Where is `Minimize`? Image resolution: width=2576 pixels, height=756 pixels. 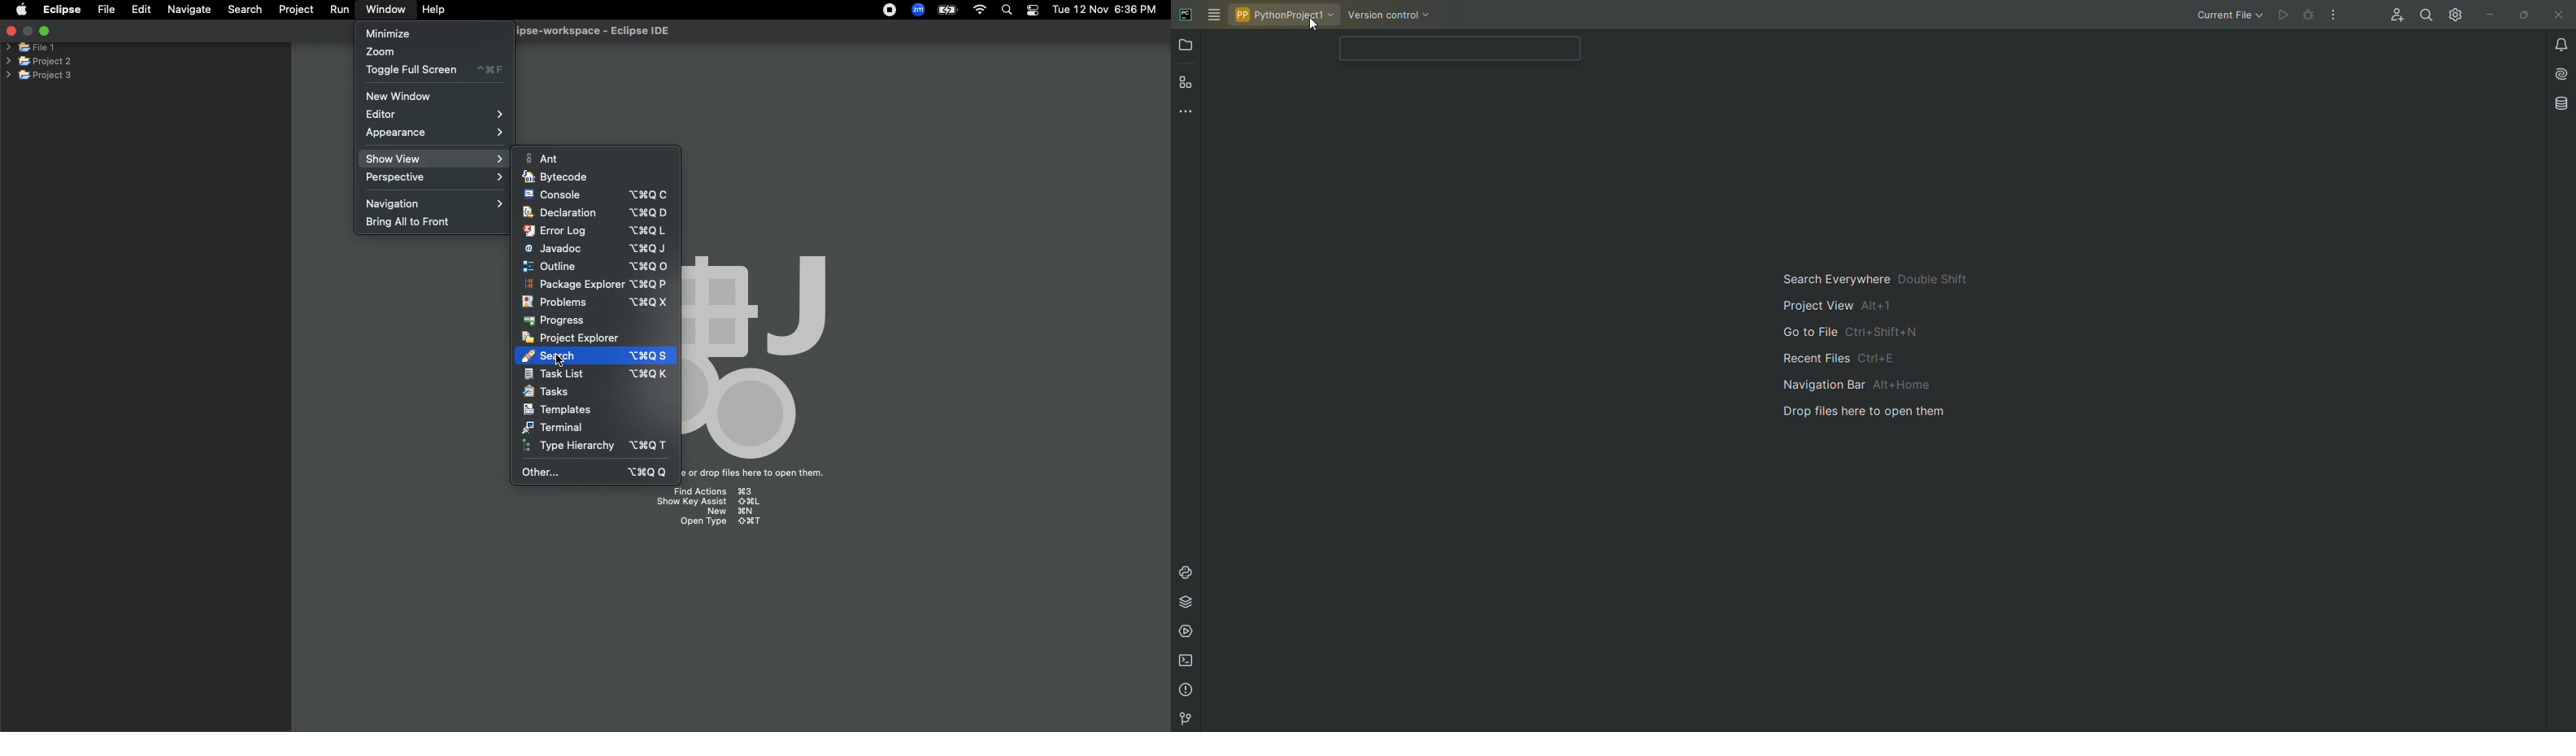 Minimize is located at coordinates (388, 33).